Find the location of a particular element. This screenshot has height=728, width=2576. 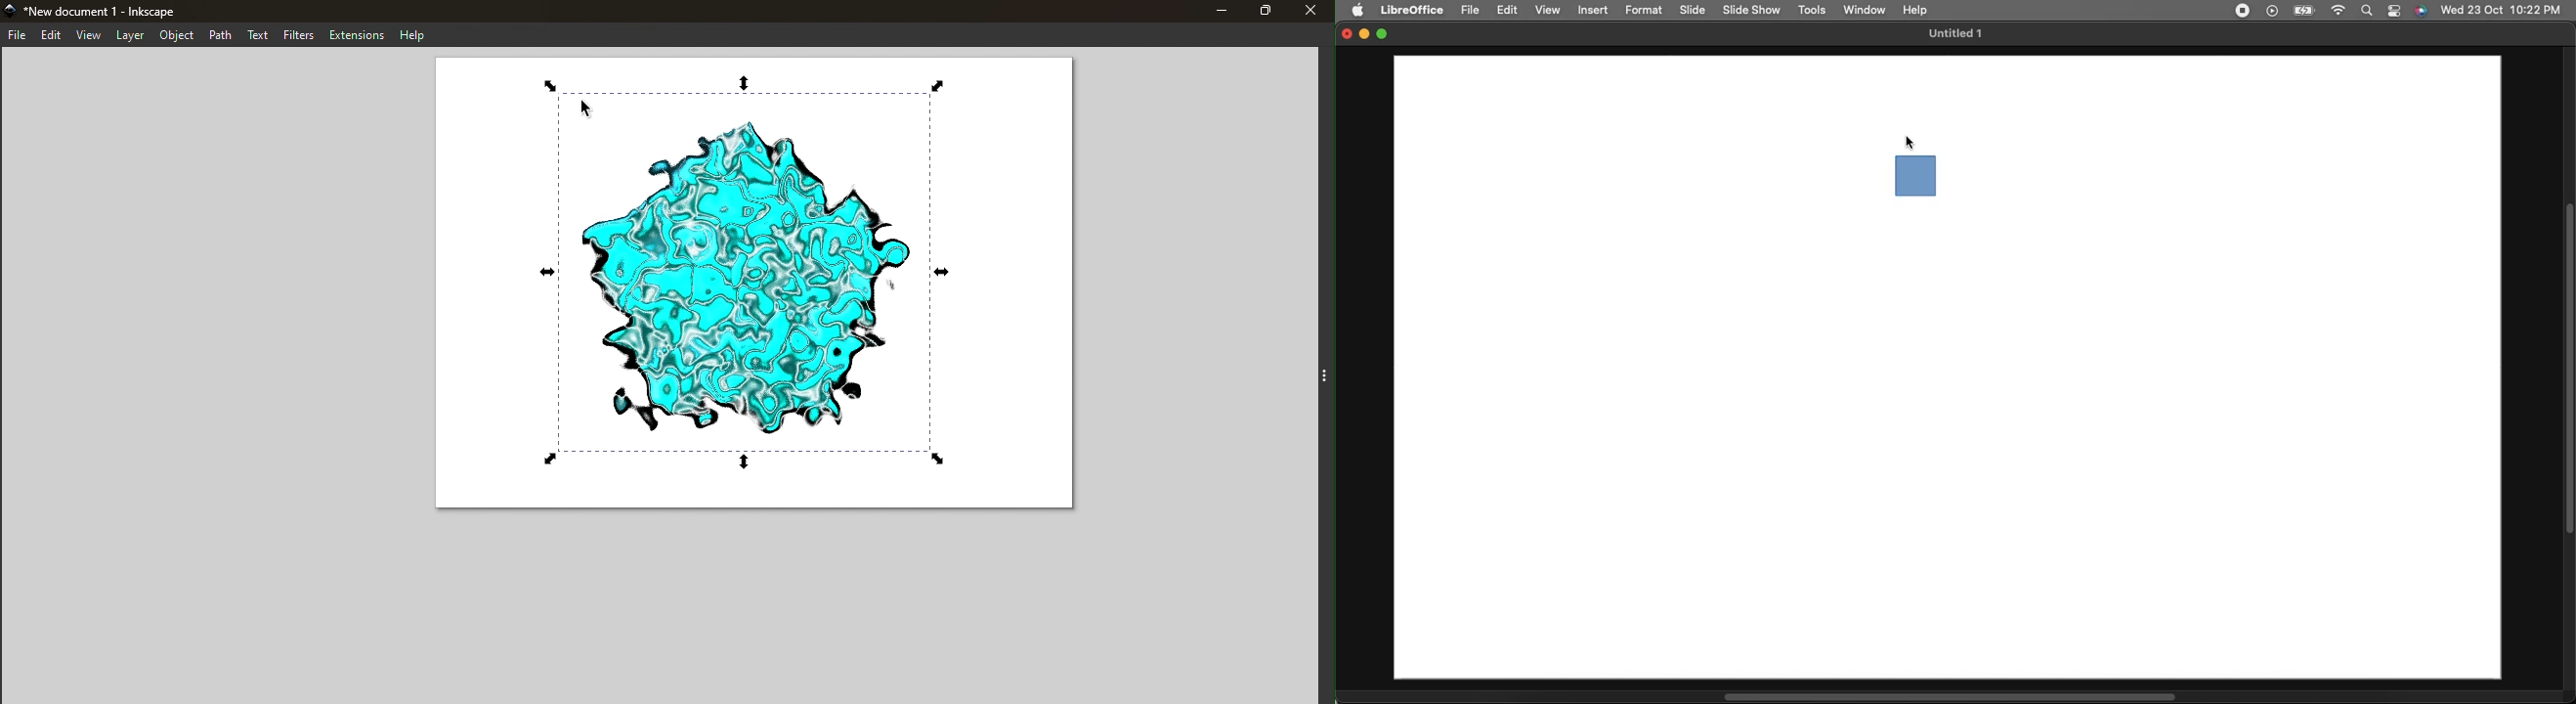

Object is located at coordinates (174, 35).